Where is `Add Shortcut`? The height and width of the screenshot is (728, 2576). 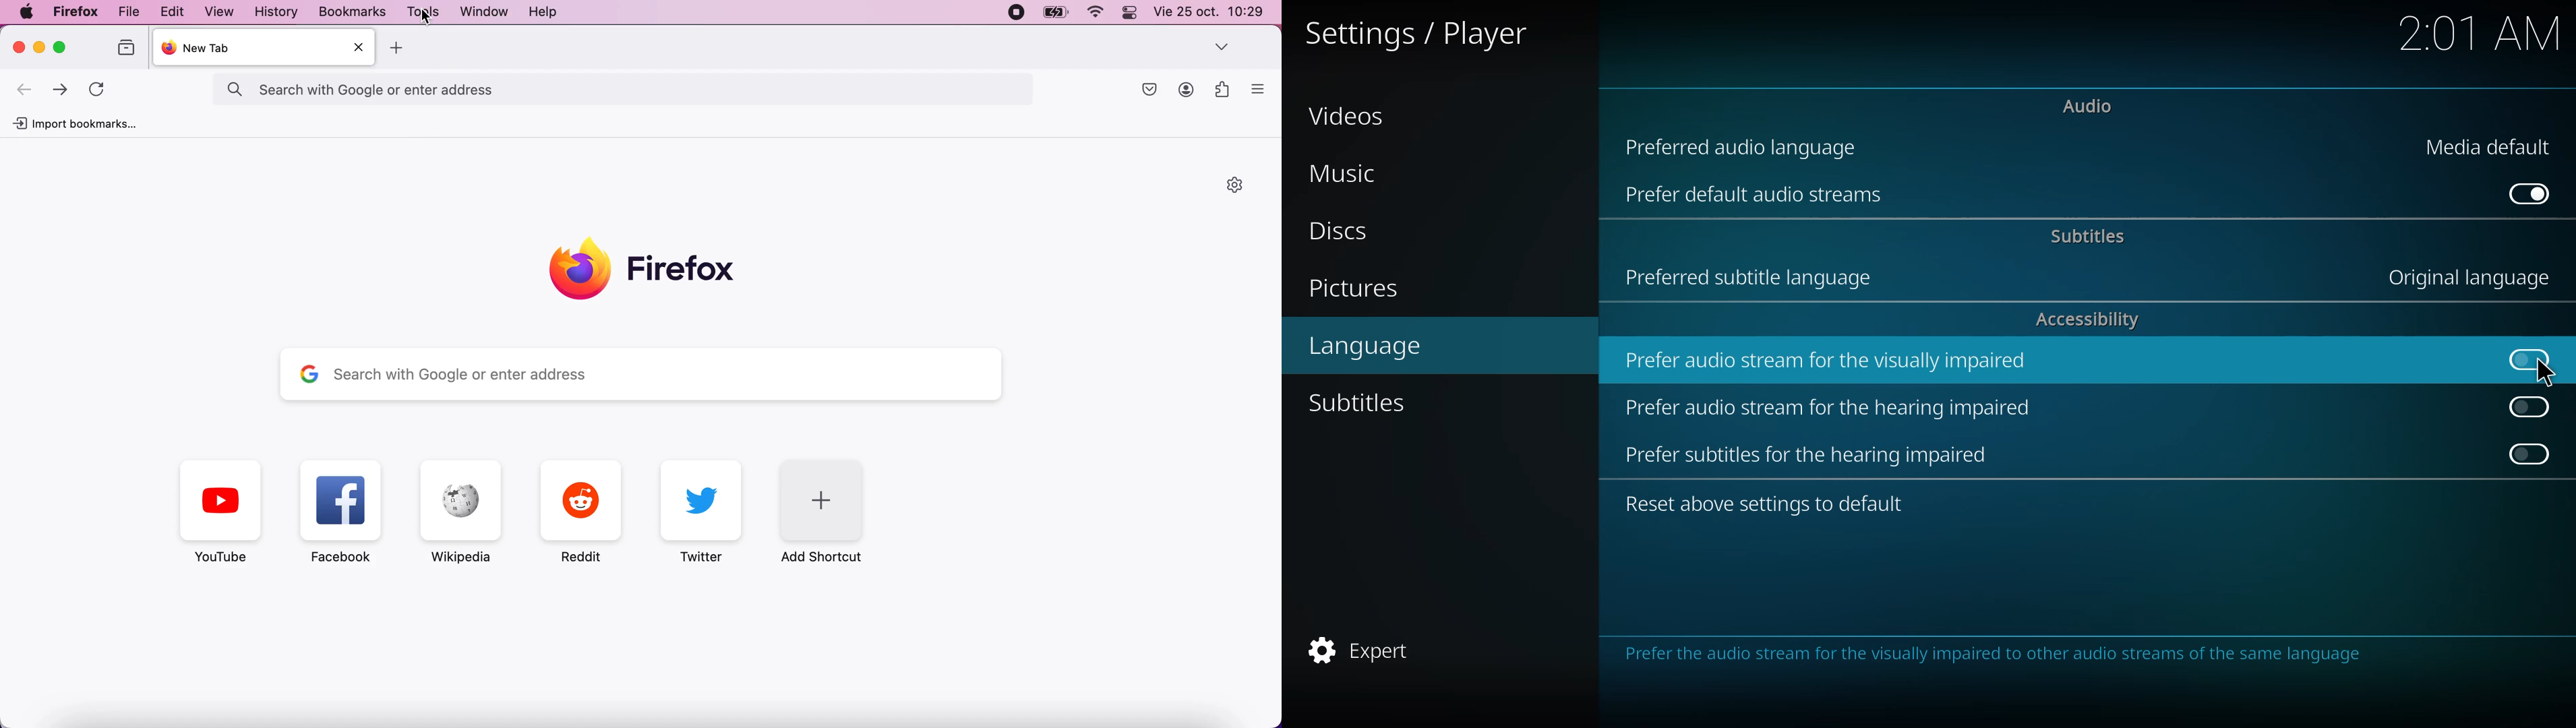 Add Shortcut is located at coordinates (829, 511).